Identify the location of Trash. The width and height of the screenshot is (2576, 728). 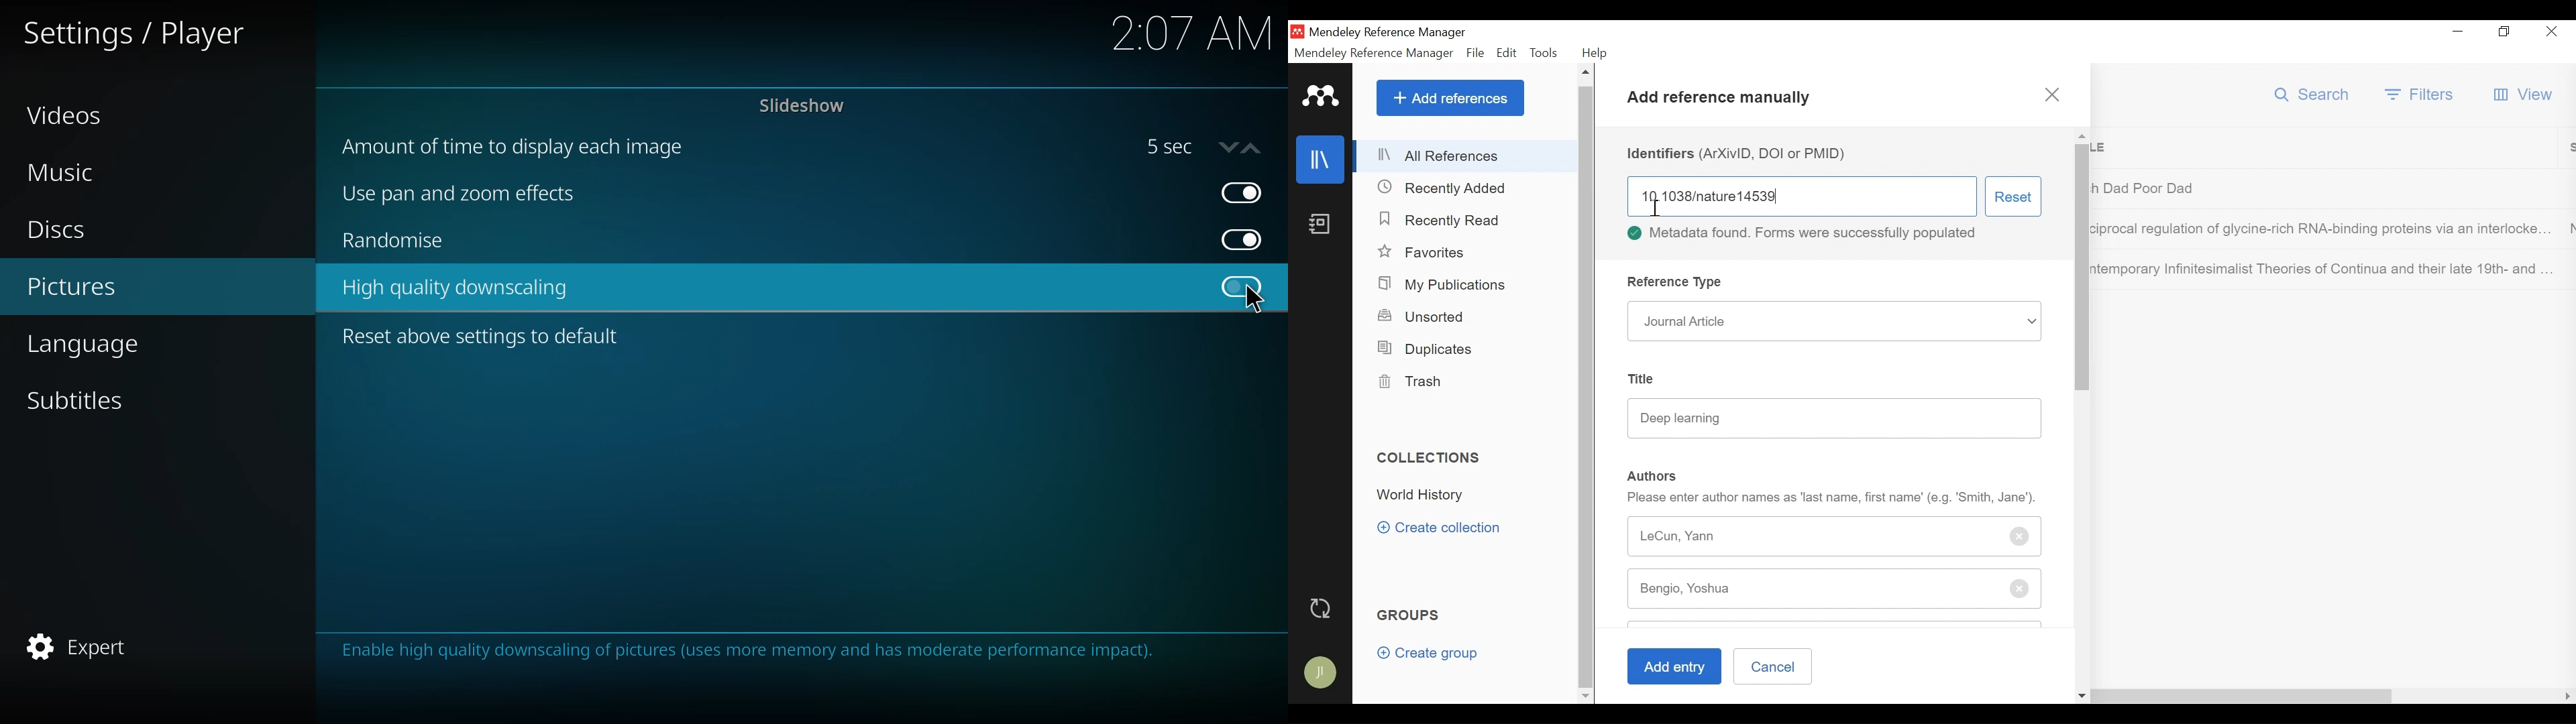
(1415, 381).